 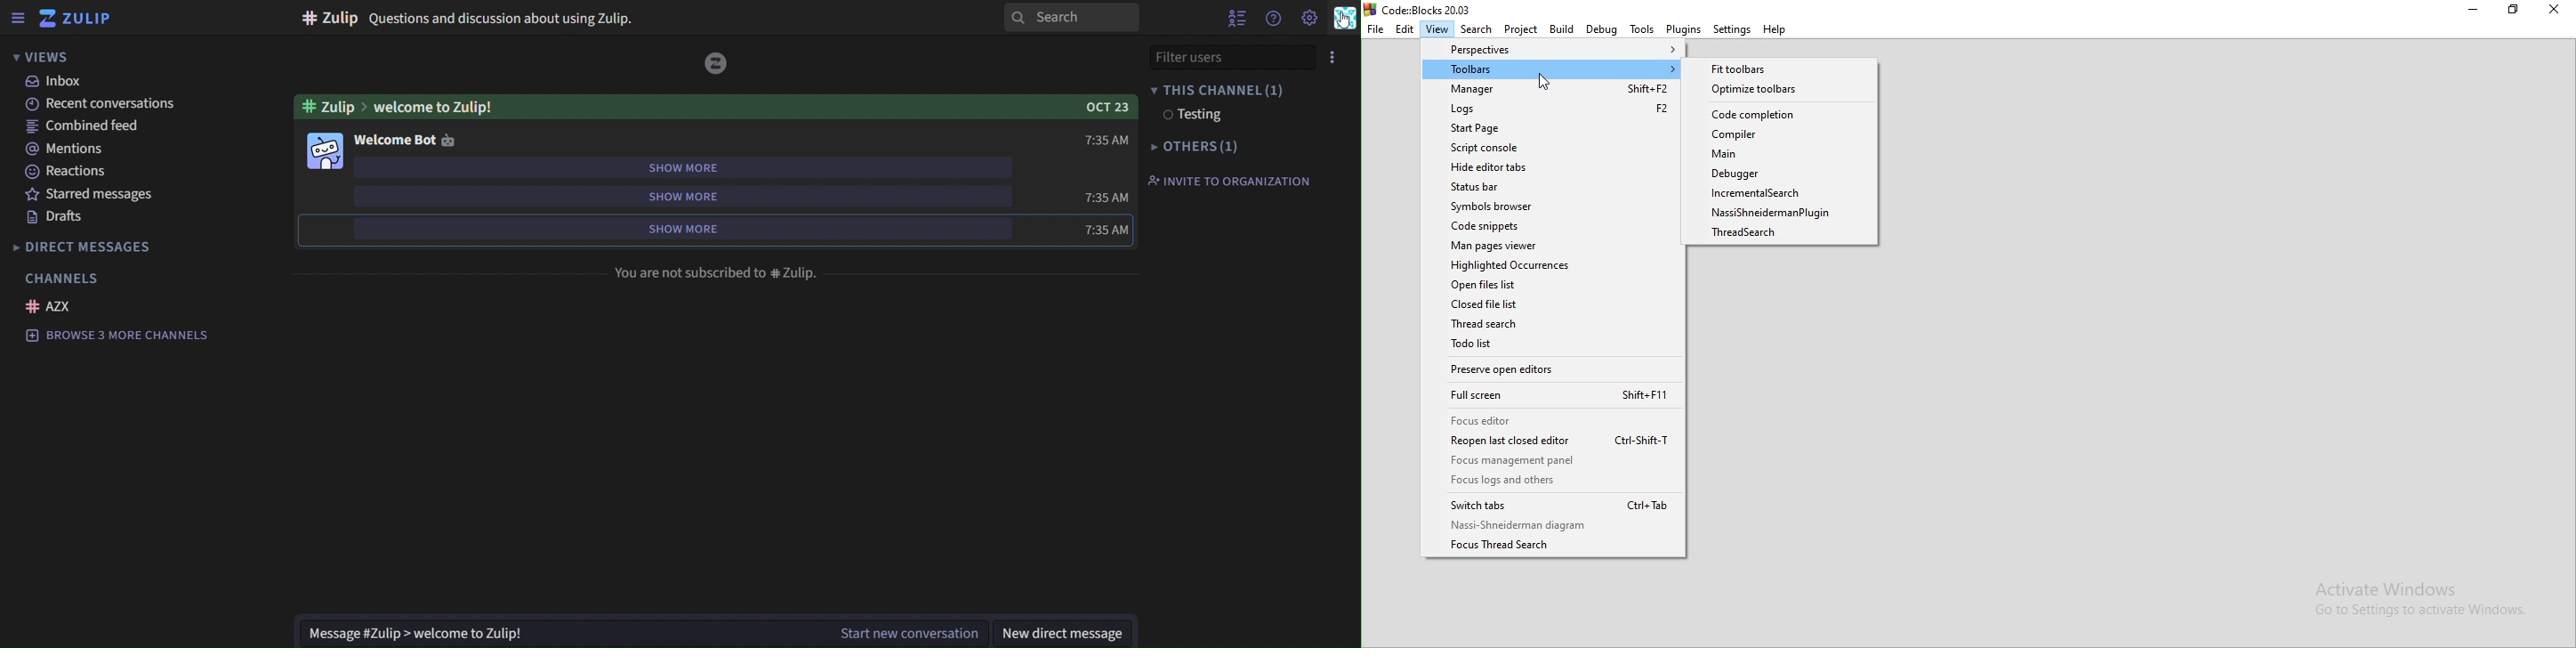 What do you see at coordinates (68, 279) in the screenshot?
I see `channels` at bounding box center [68, 279].